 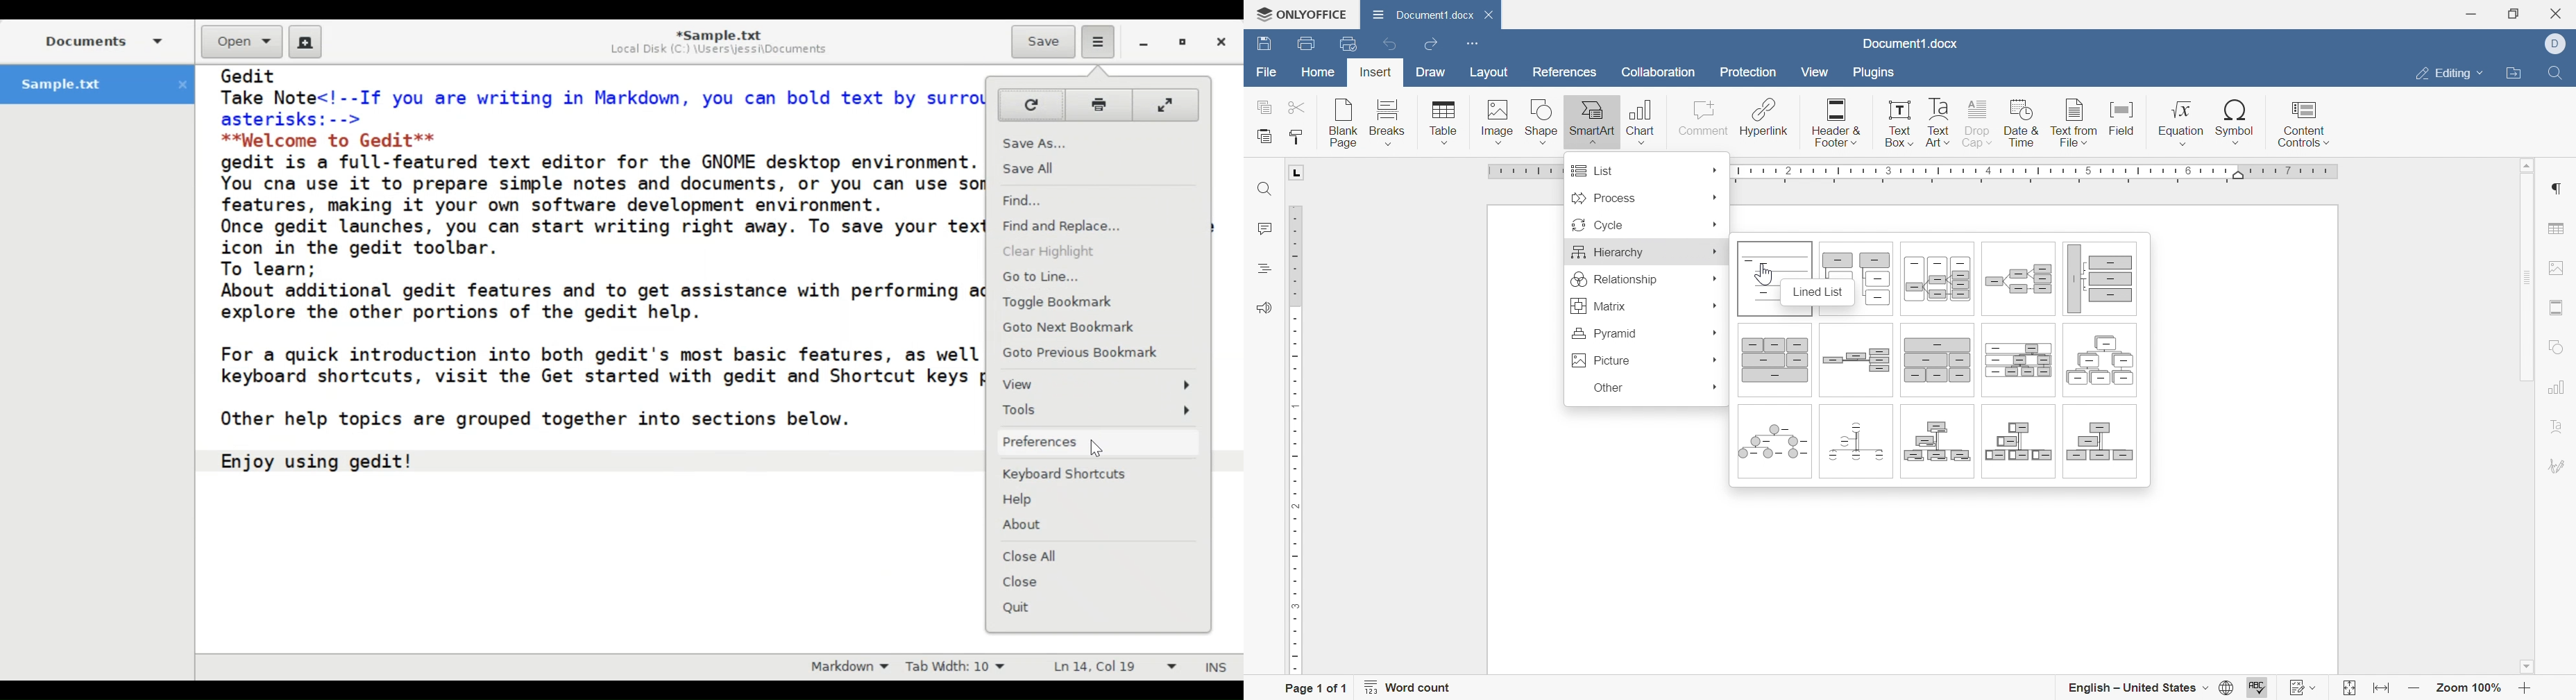 What do you see at coordinates (1716, 253) in the screenshot?
I see `More` at bounding box center [1716, 253].